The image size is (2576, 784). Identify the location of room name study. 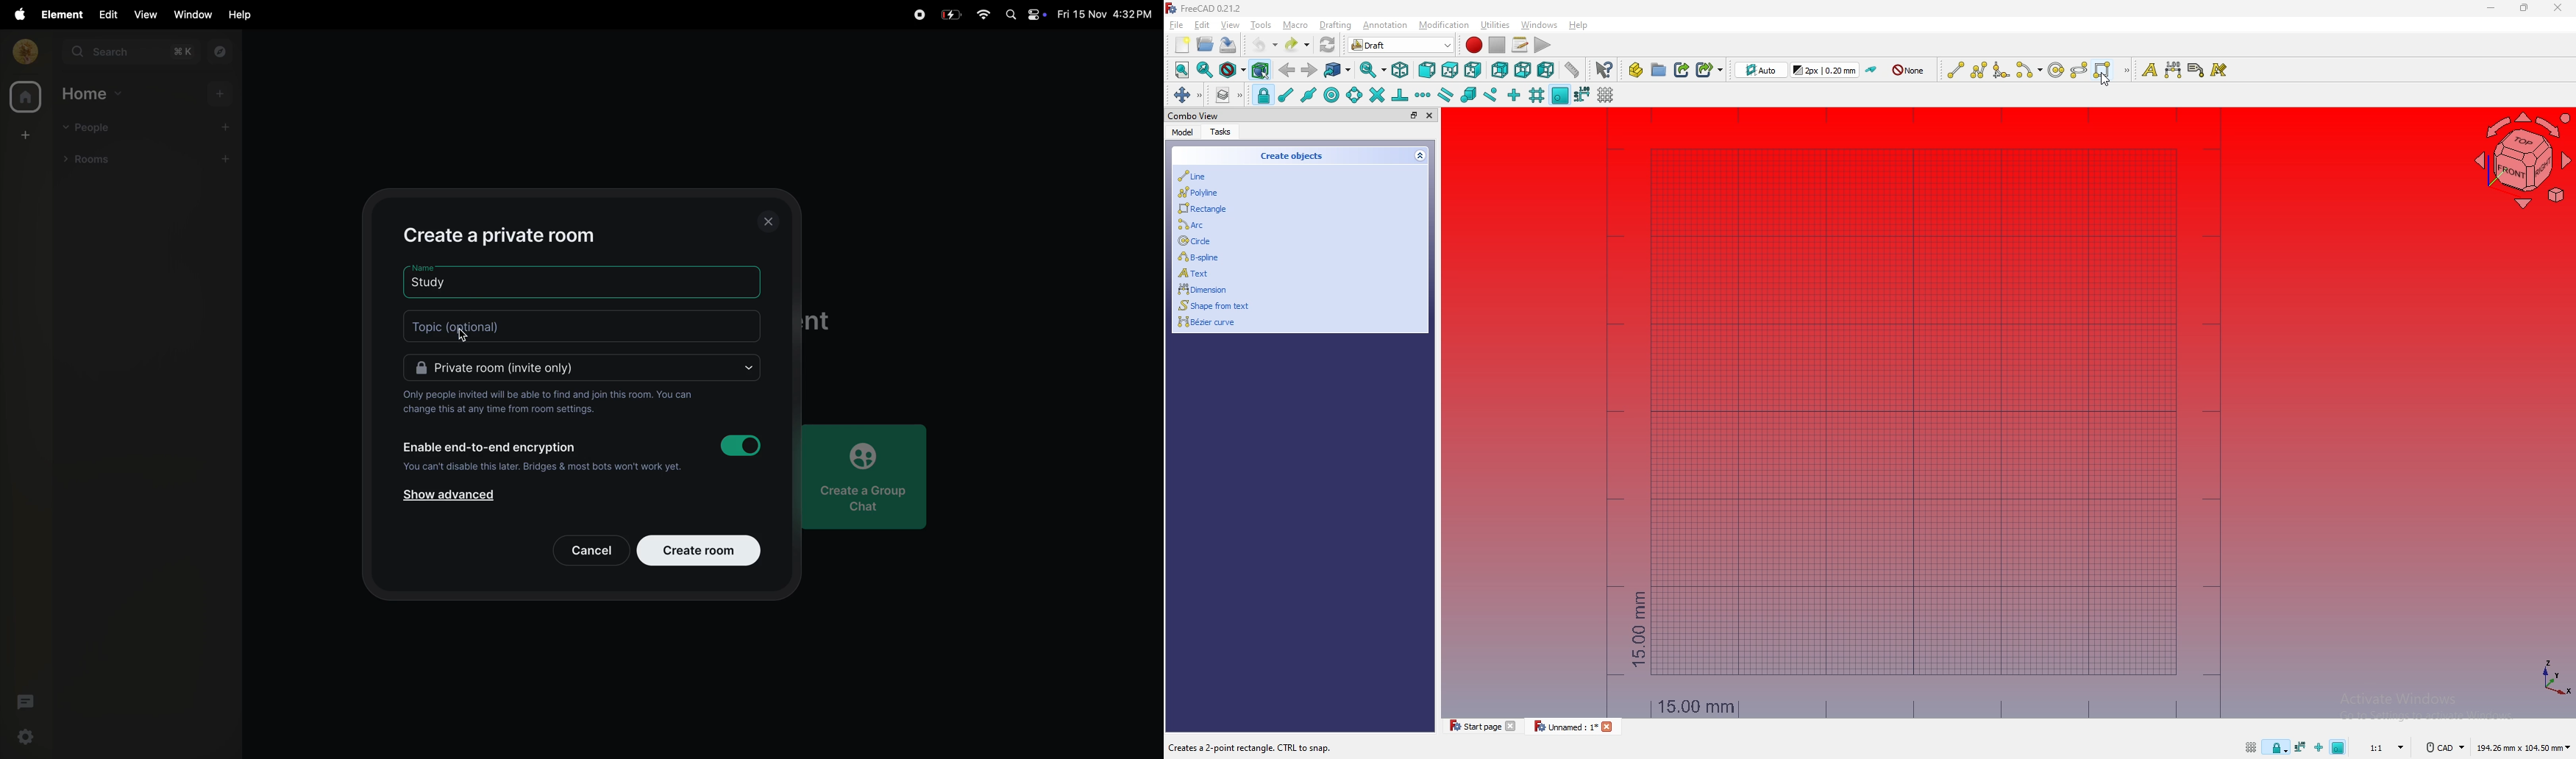
(445, 280).